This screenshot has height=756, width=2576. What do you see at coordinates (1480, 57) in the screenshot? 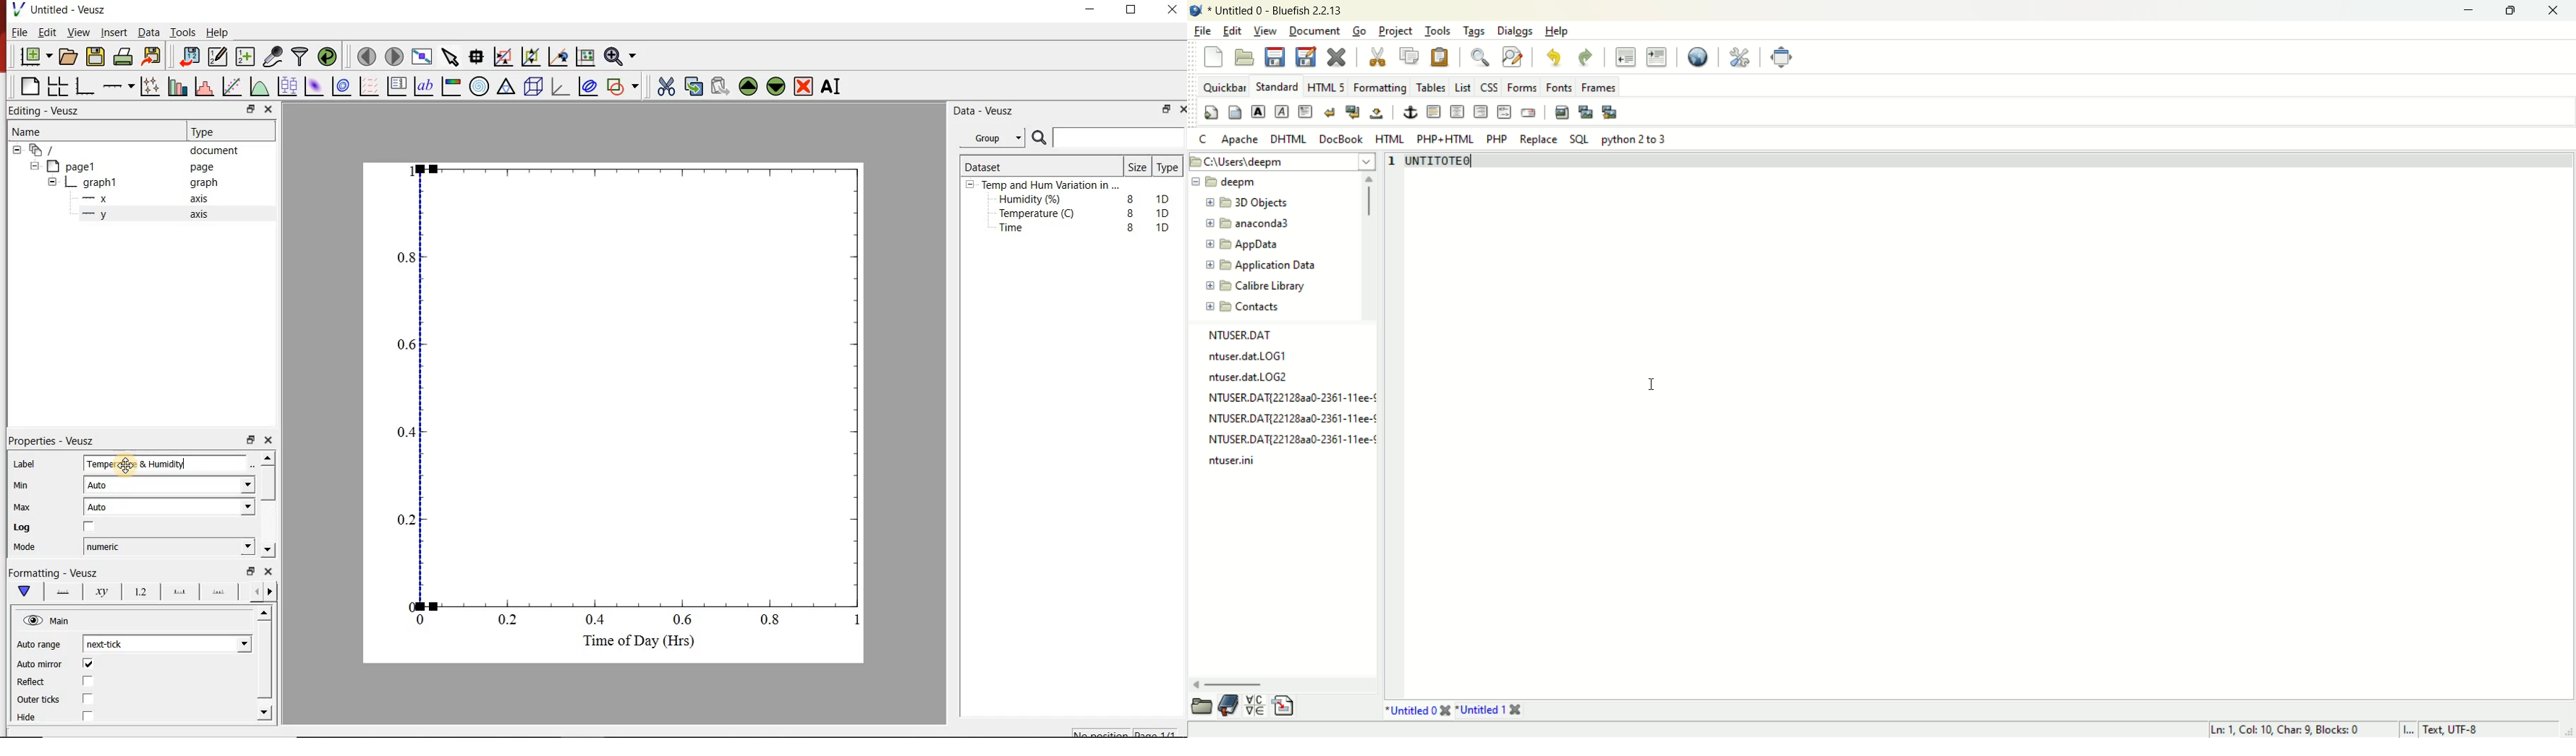
I see `show find bar` at bounding box center [1480, 57].